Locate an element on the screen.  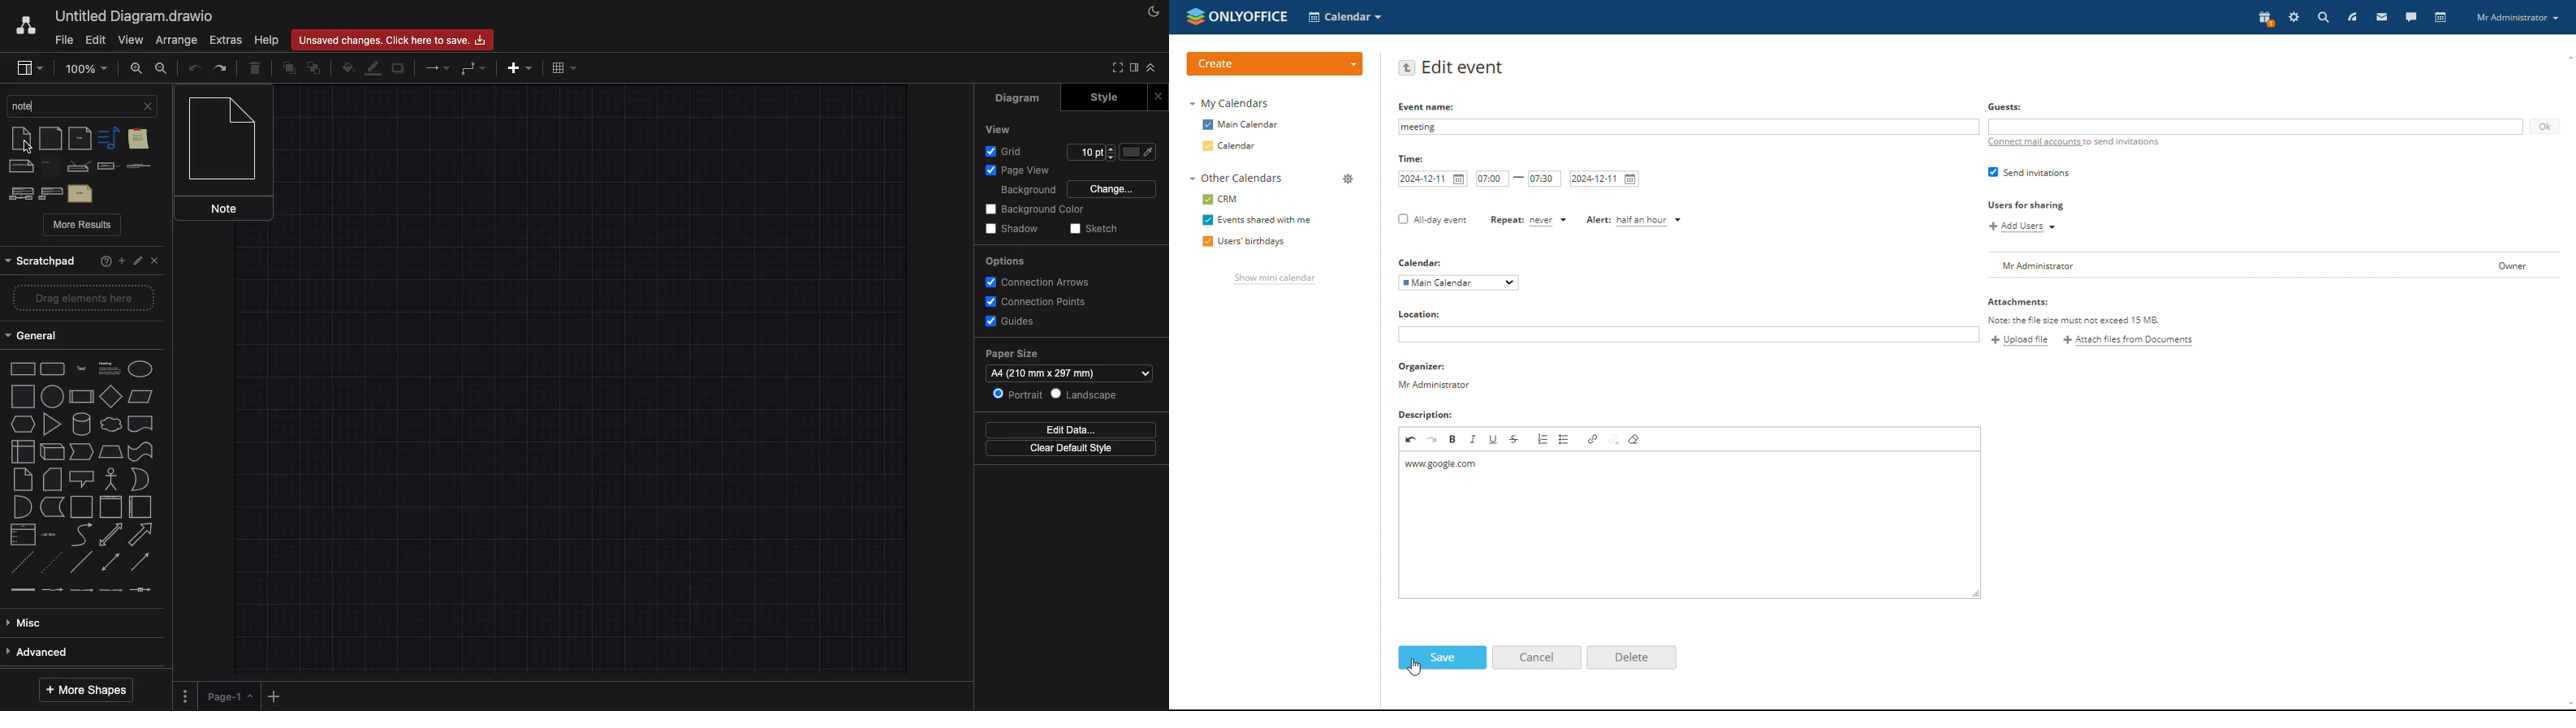
or is located at coordinates (20, 508).